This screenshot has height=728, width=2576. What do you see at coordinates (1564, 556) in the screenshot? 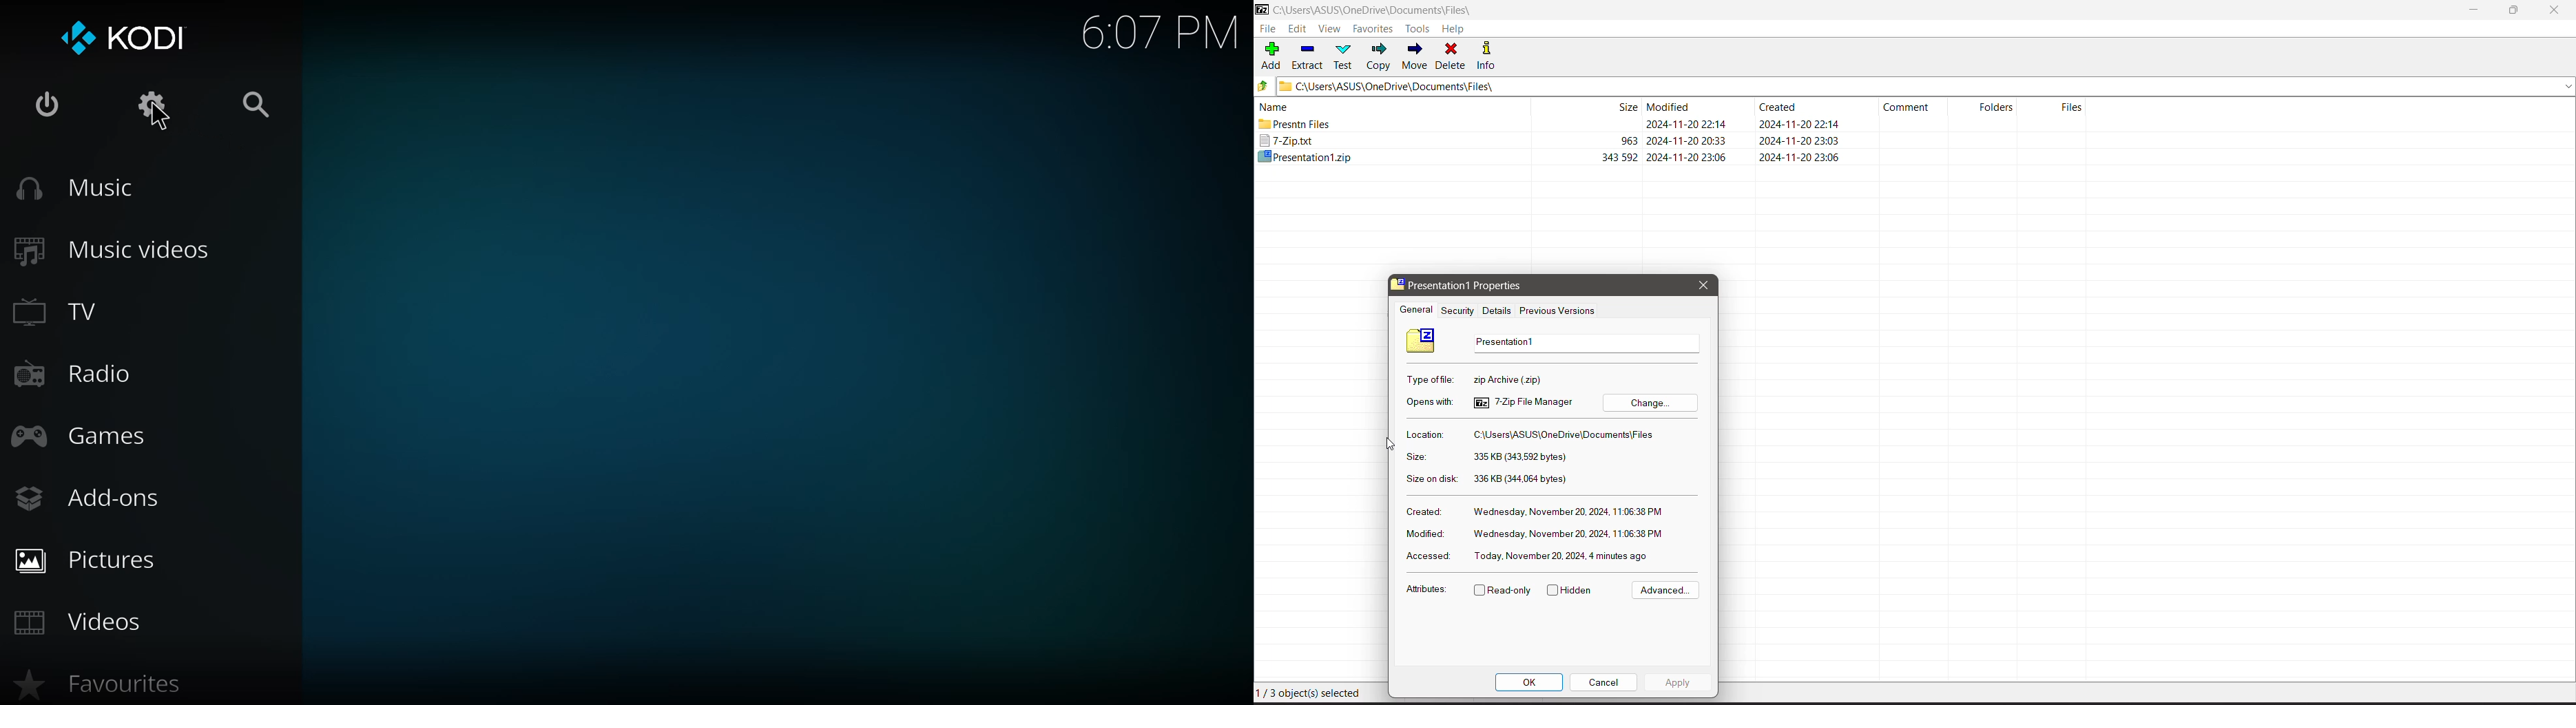
I see `Accessed Day, Date, Year and time` at bounding box center [1564, 556].